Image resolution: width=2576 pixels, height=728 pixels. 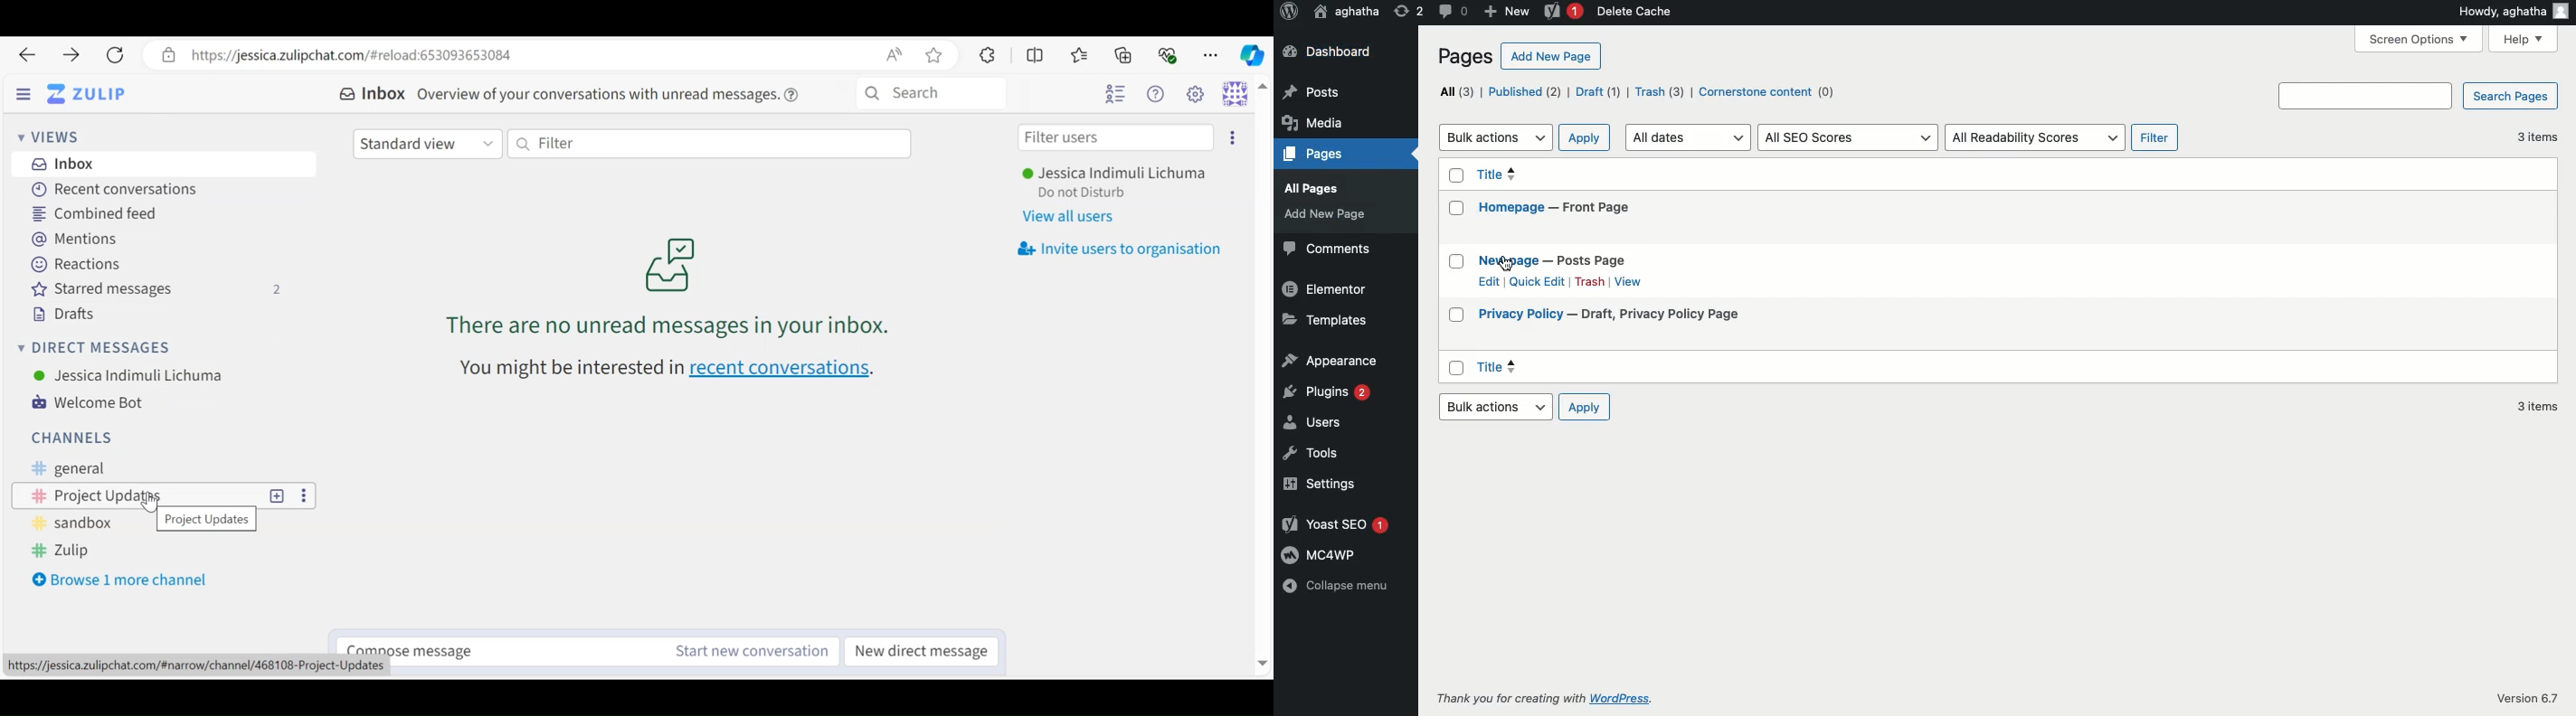 What do you see at coordinates (610, 93) in the screenshot?
I see `overview message` at bounding box center [610, 93].